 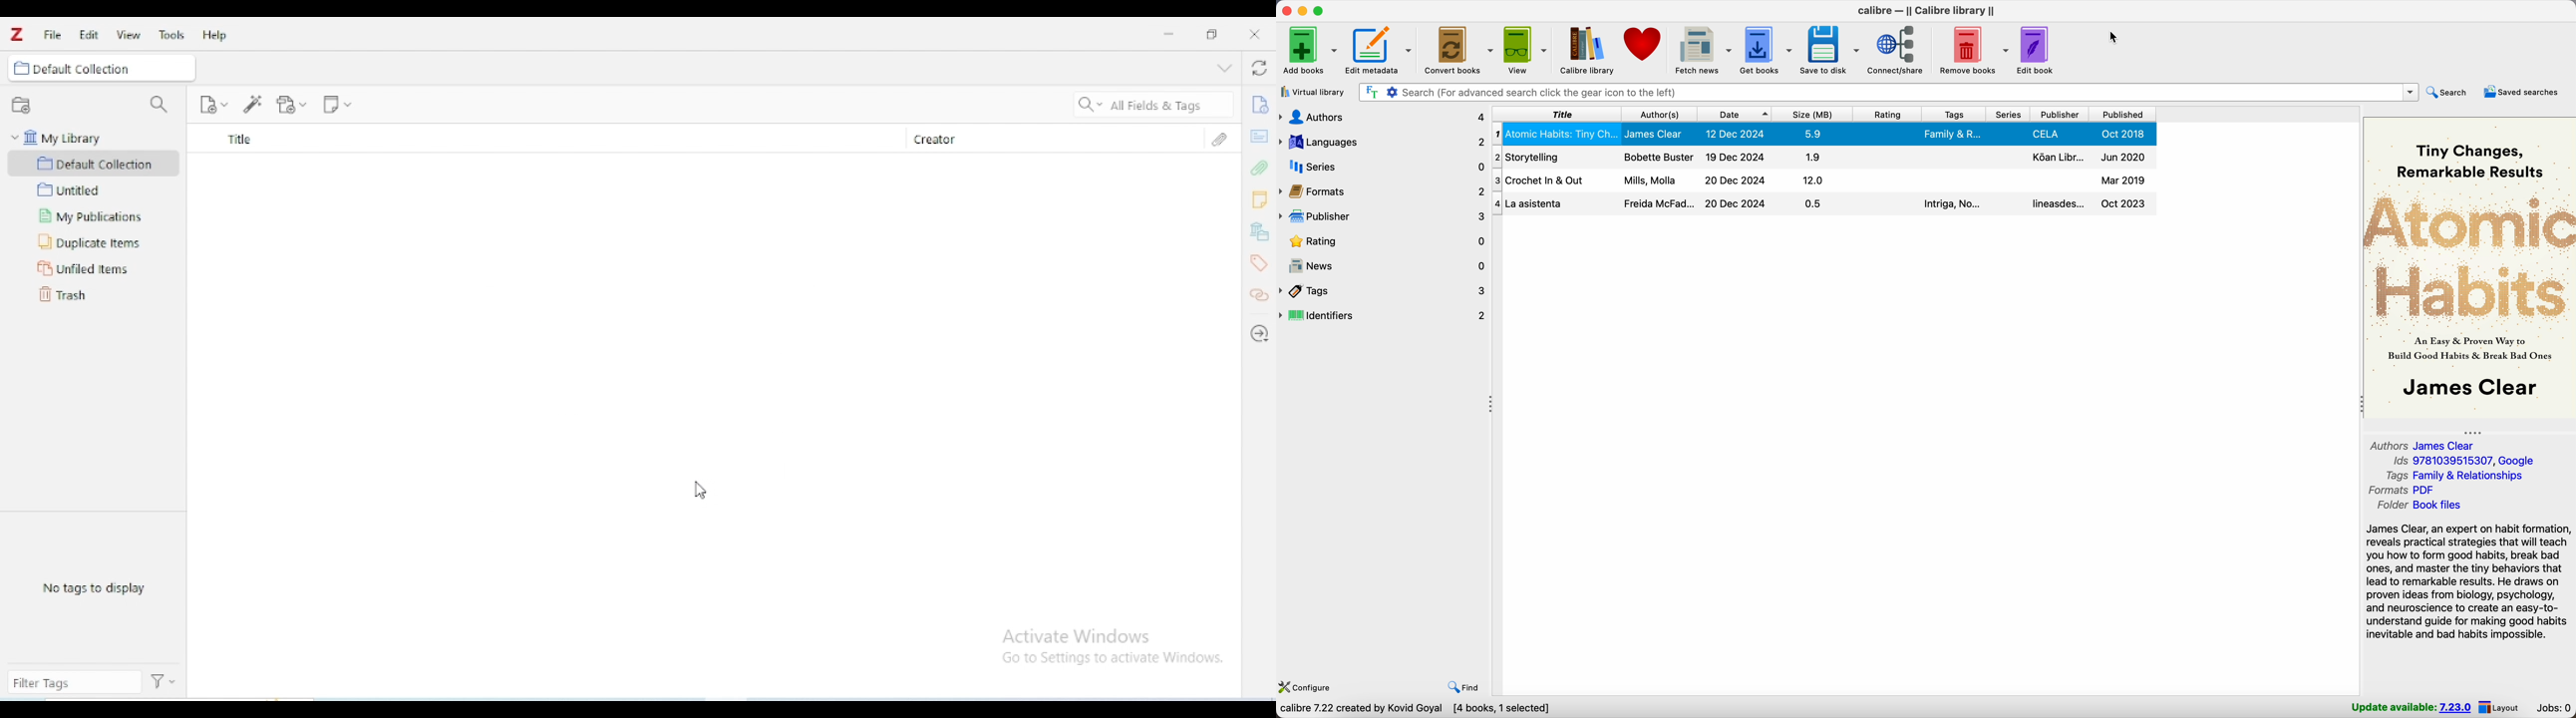 What do you see at coordinates (213, 104) in the screenshot?
I see `new item` at bounding box center [213, 104].